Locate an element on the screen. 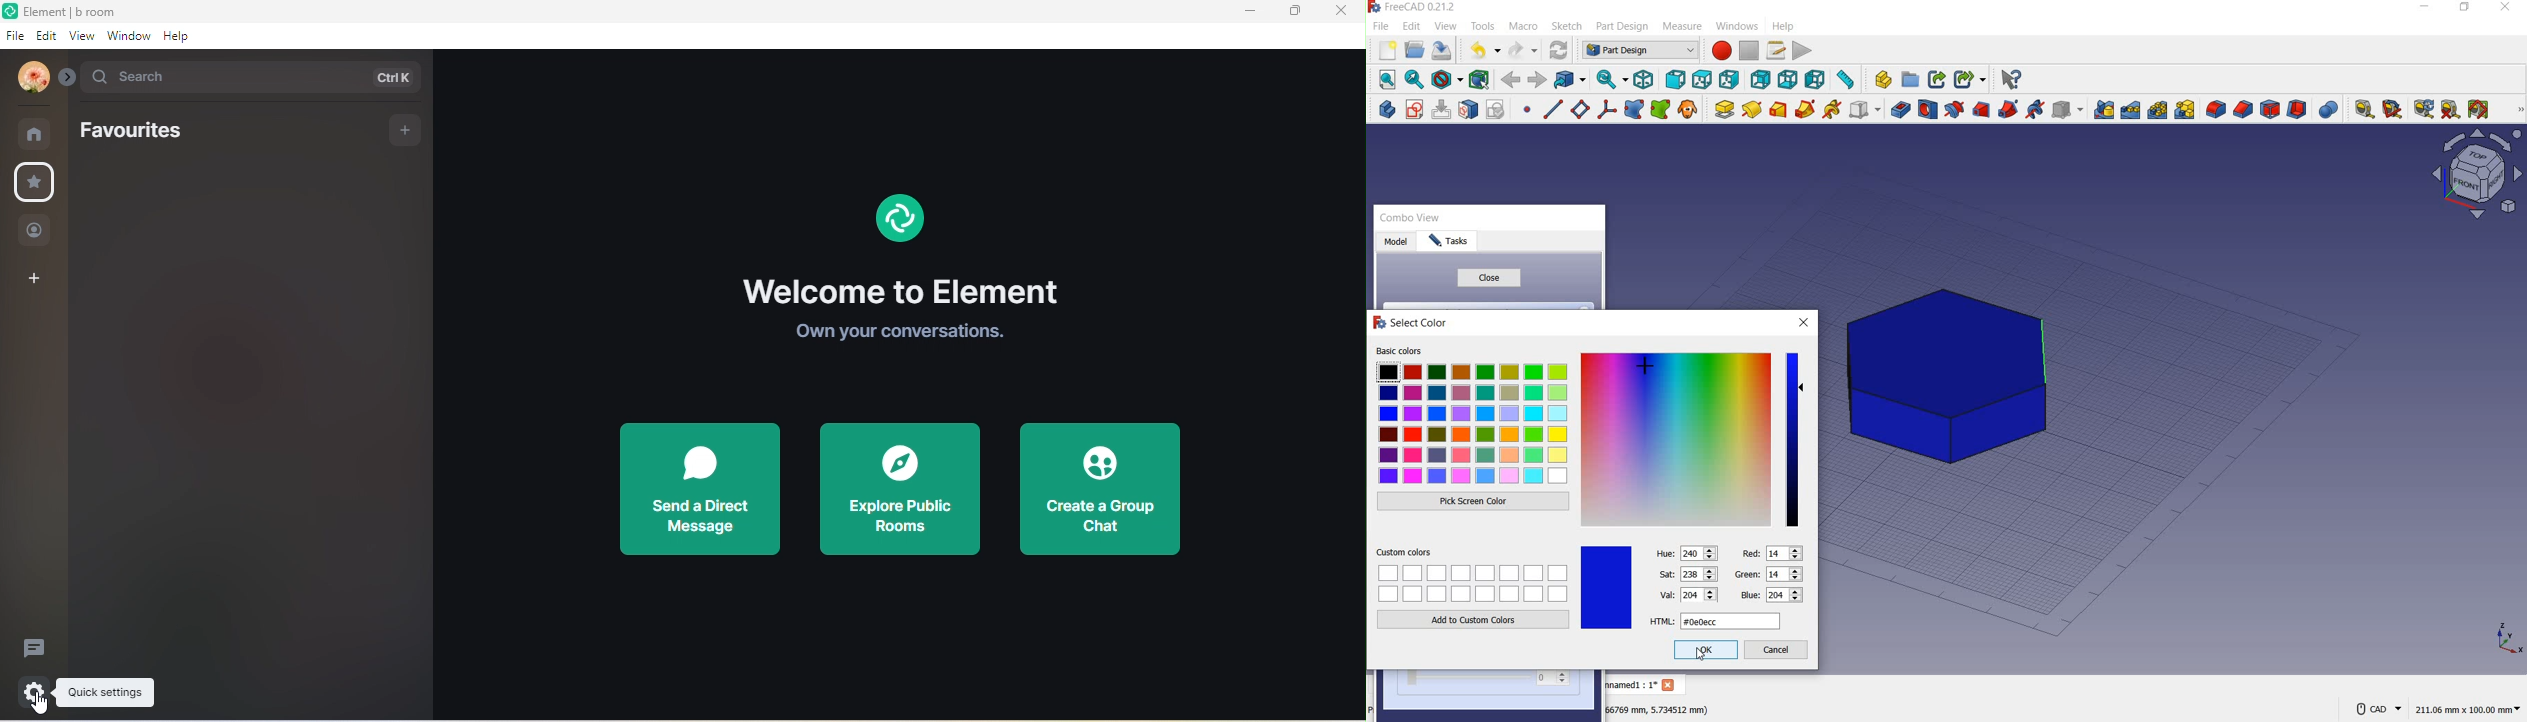 The width and height of the screenshot is (2548, 728). macros is located at coordinates (1775, 50).